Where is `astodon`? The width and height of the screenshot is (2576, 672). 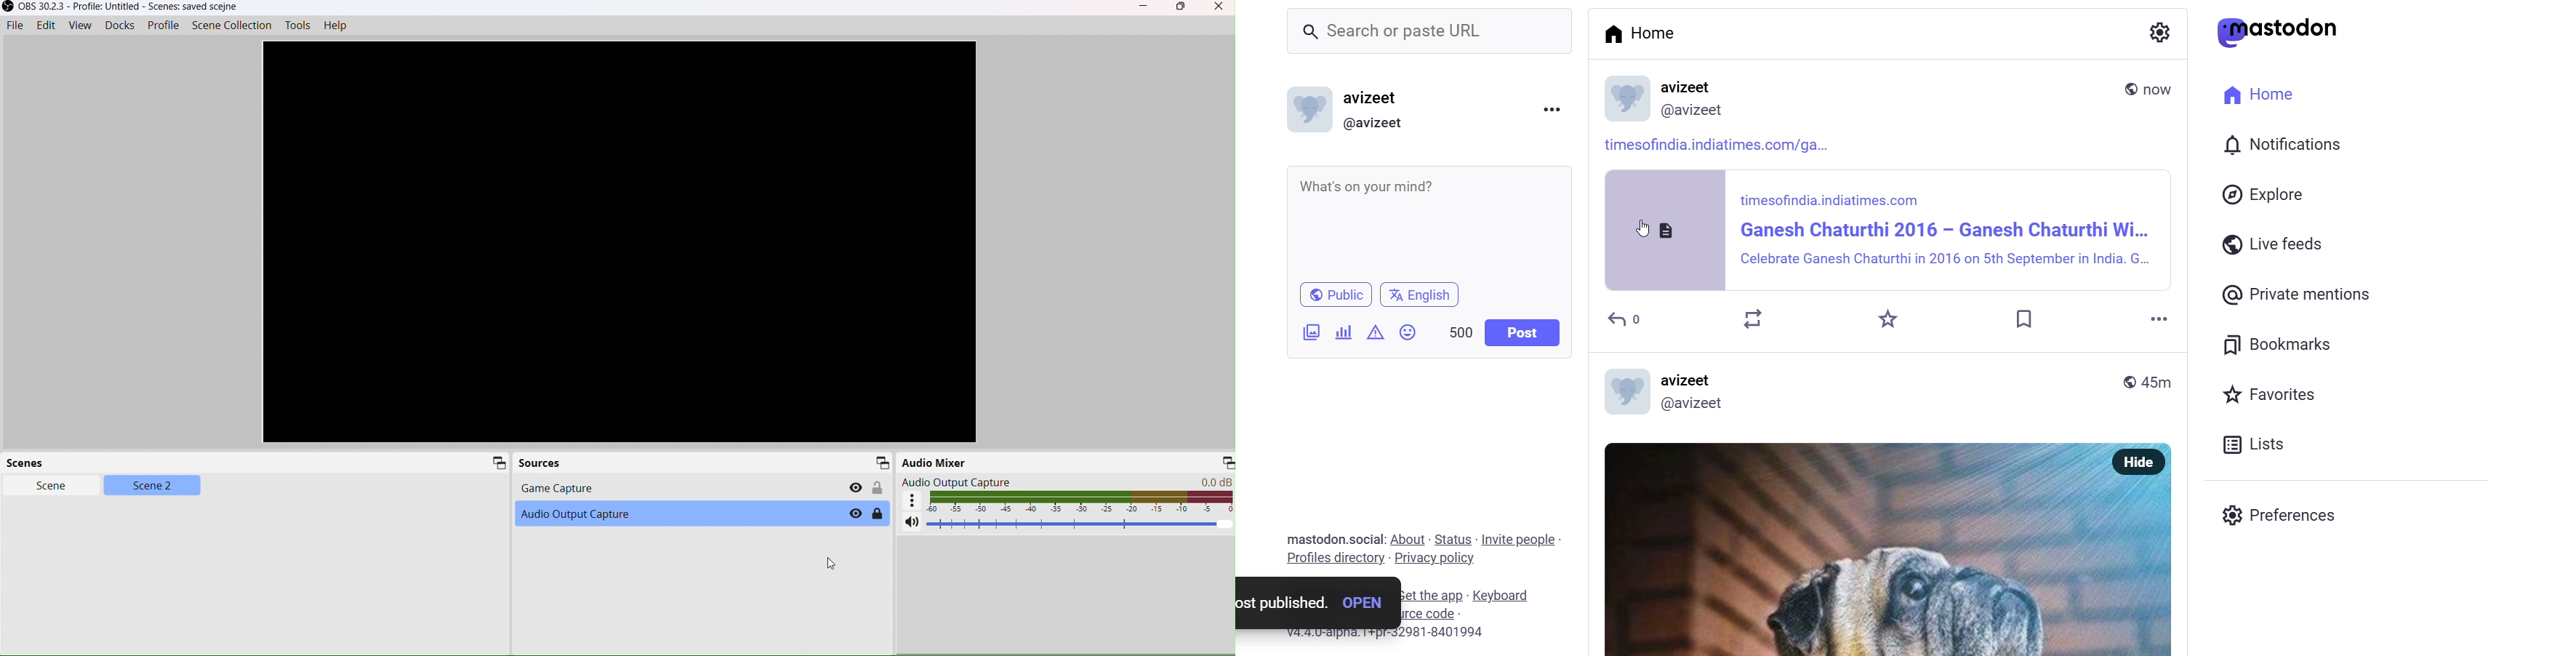 astodon is located at coordinates (2280, 31).